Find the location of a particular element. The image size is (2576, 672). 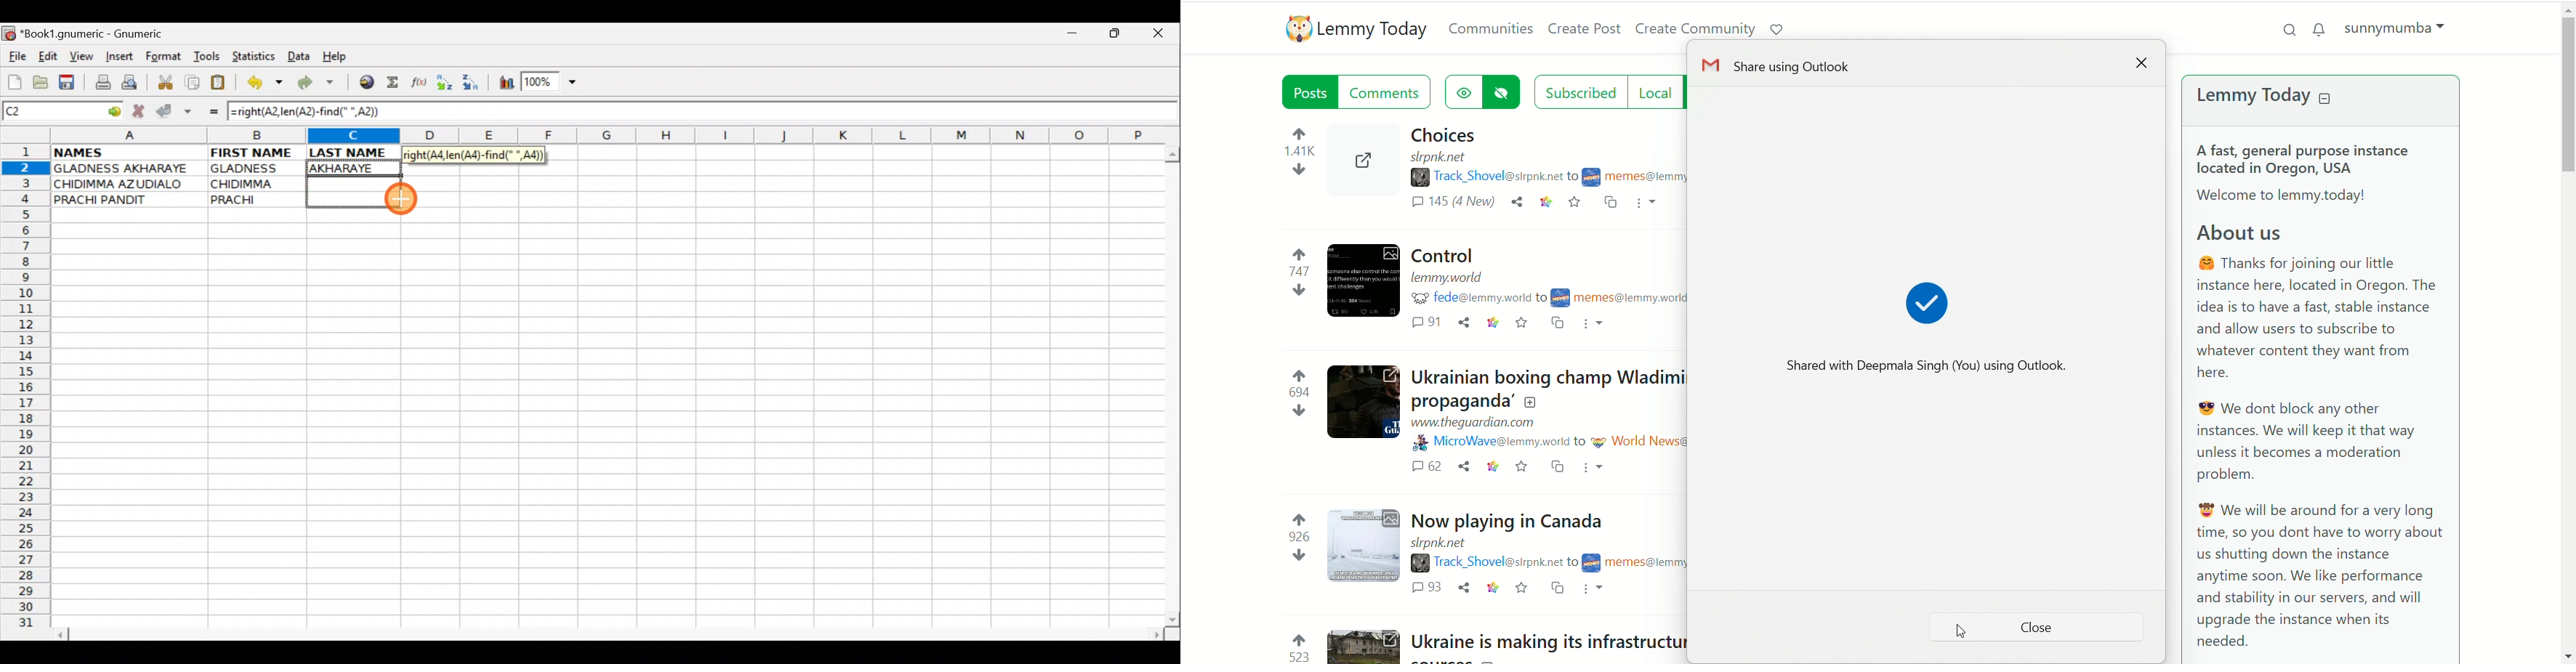

Redo undone action is located at coordinates (319, 84).